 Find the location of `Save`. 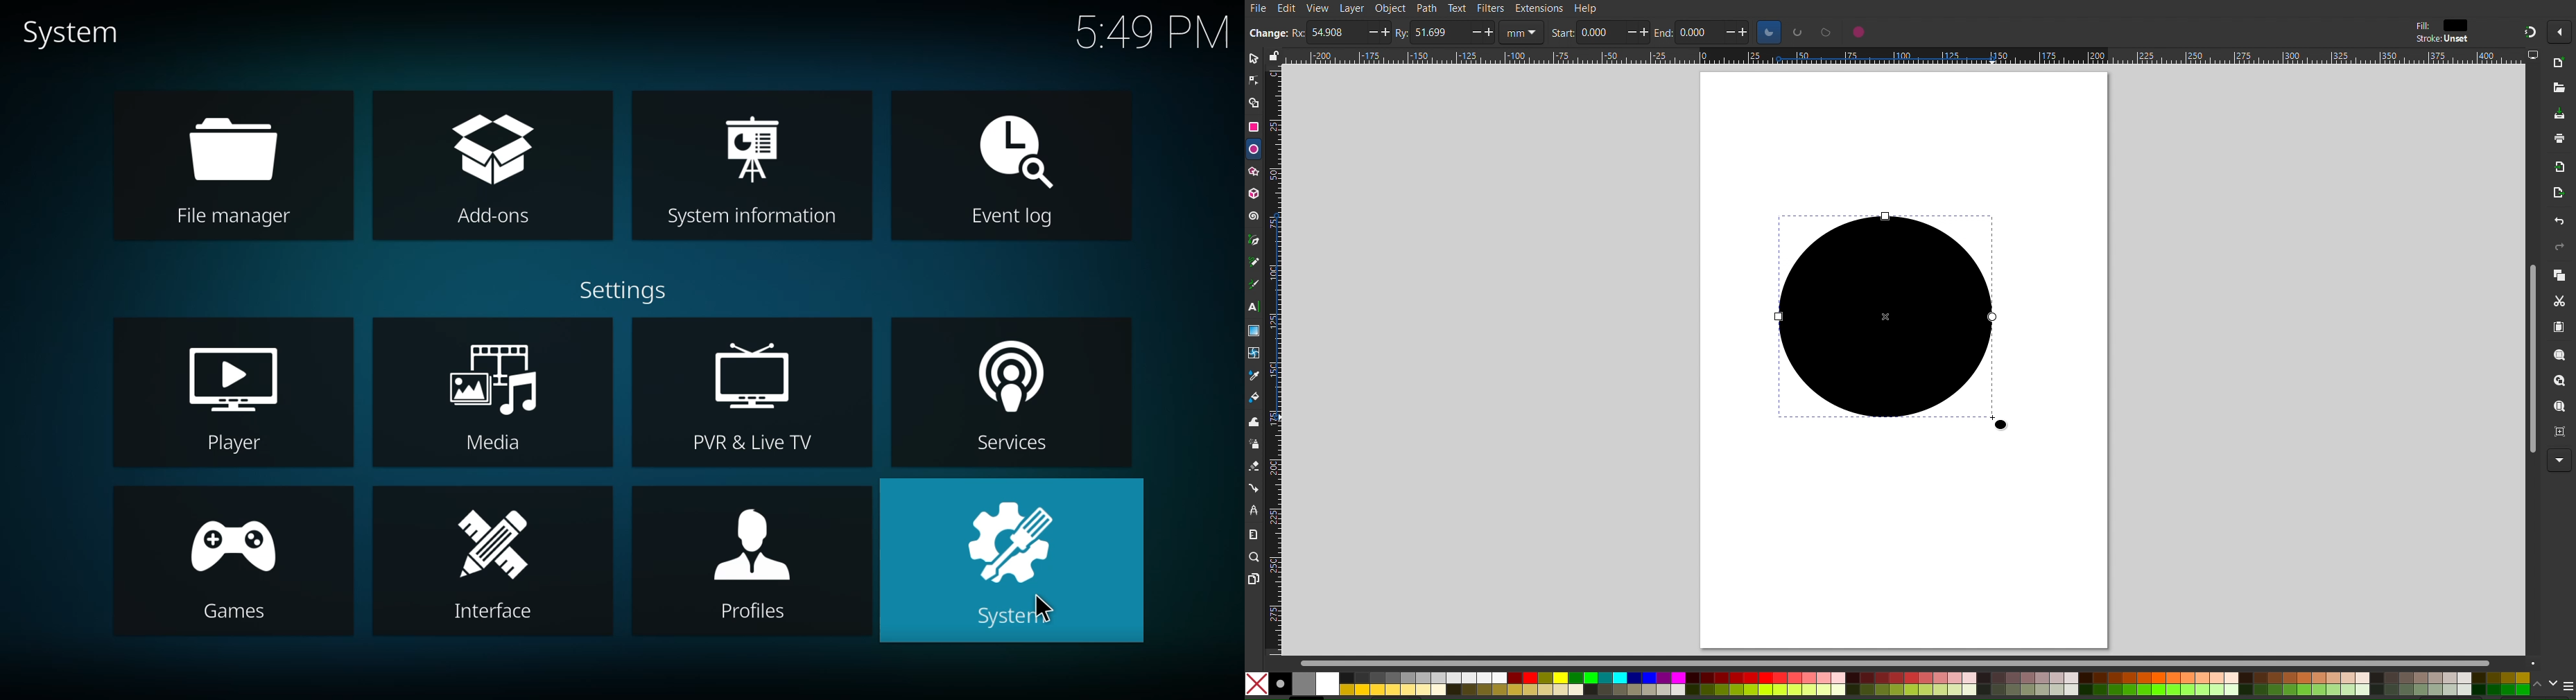

Save is located at coordinates (2559, 111).